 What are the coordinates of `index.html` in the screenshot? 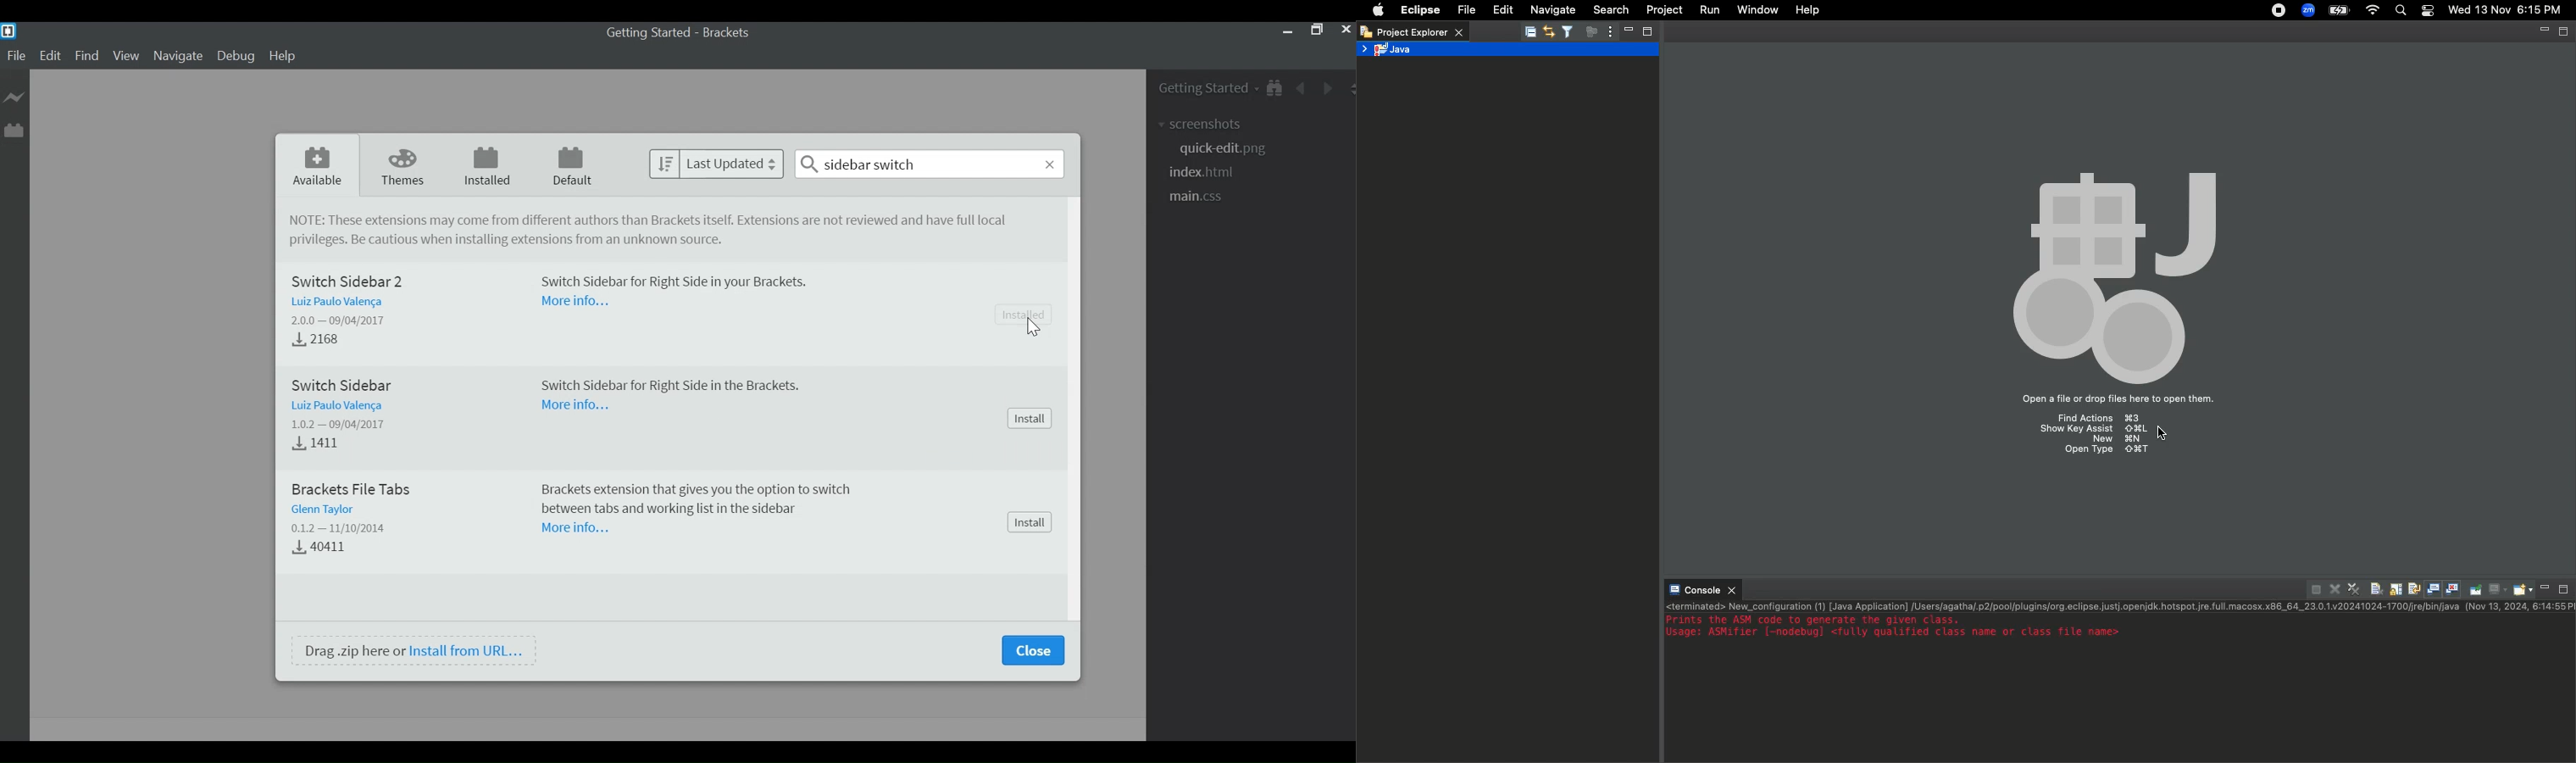 It's located at (1203, 172).